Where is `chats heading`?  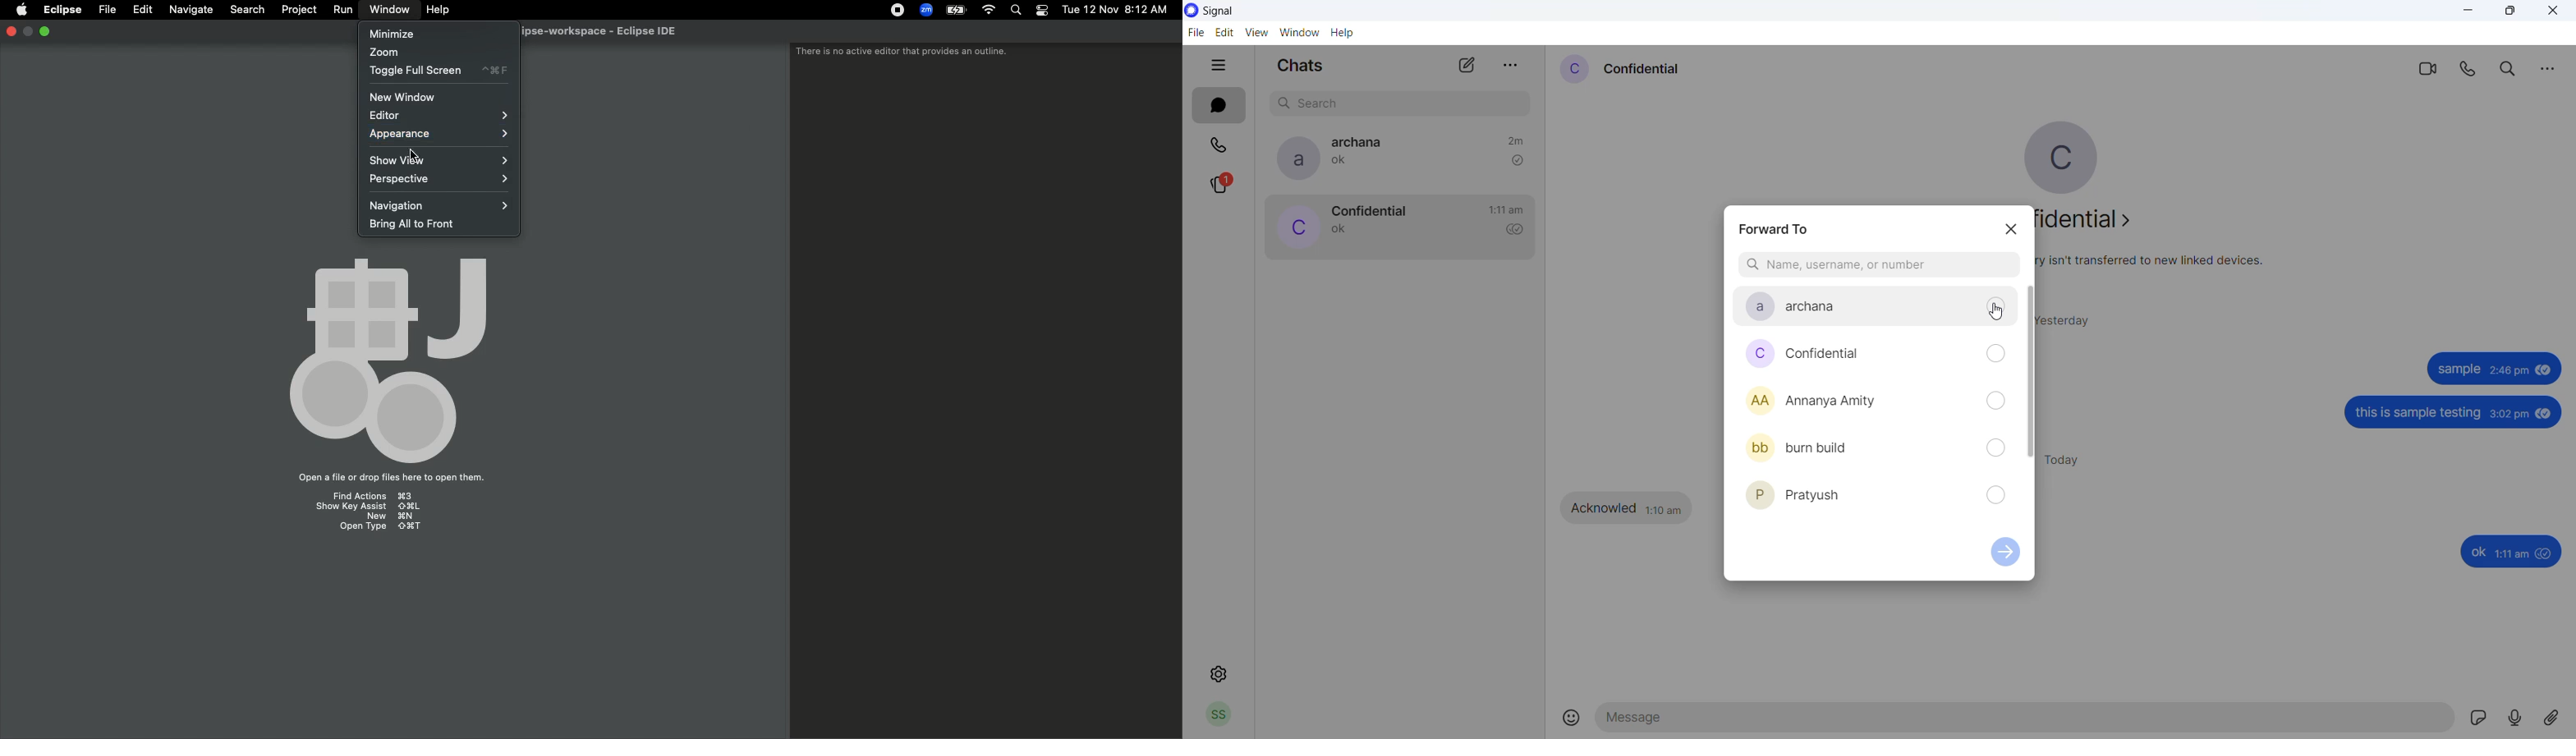 chats heading is located at coordinates (1299, 68).